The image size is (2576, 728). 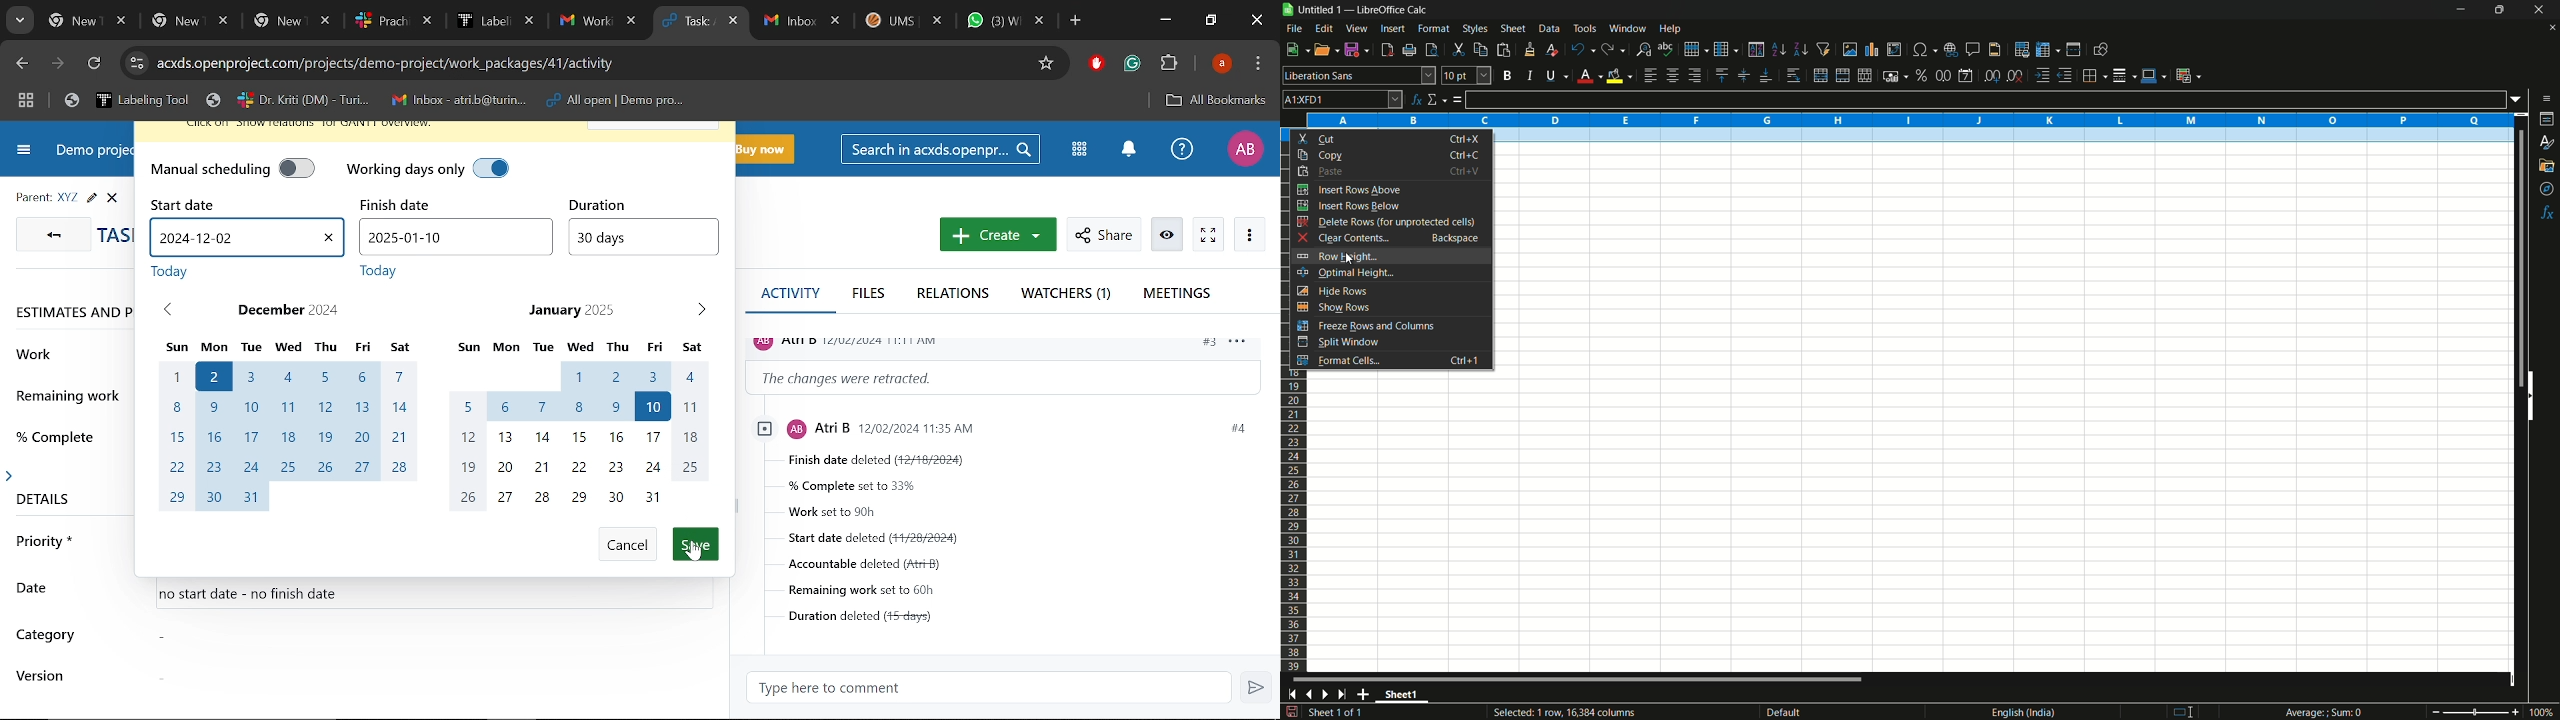 I want to click on copy, so click(x=1391, y=154).